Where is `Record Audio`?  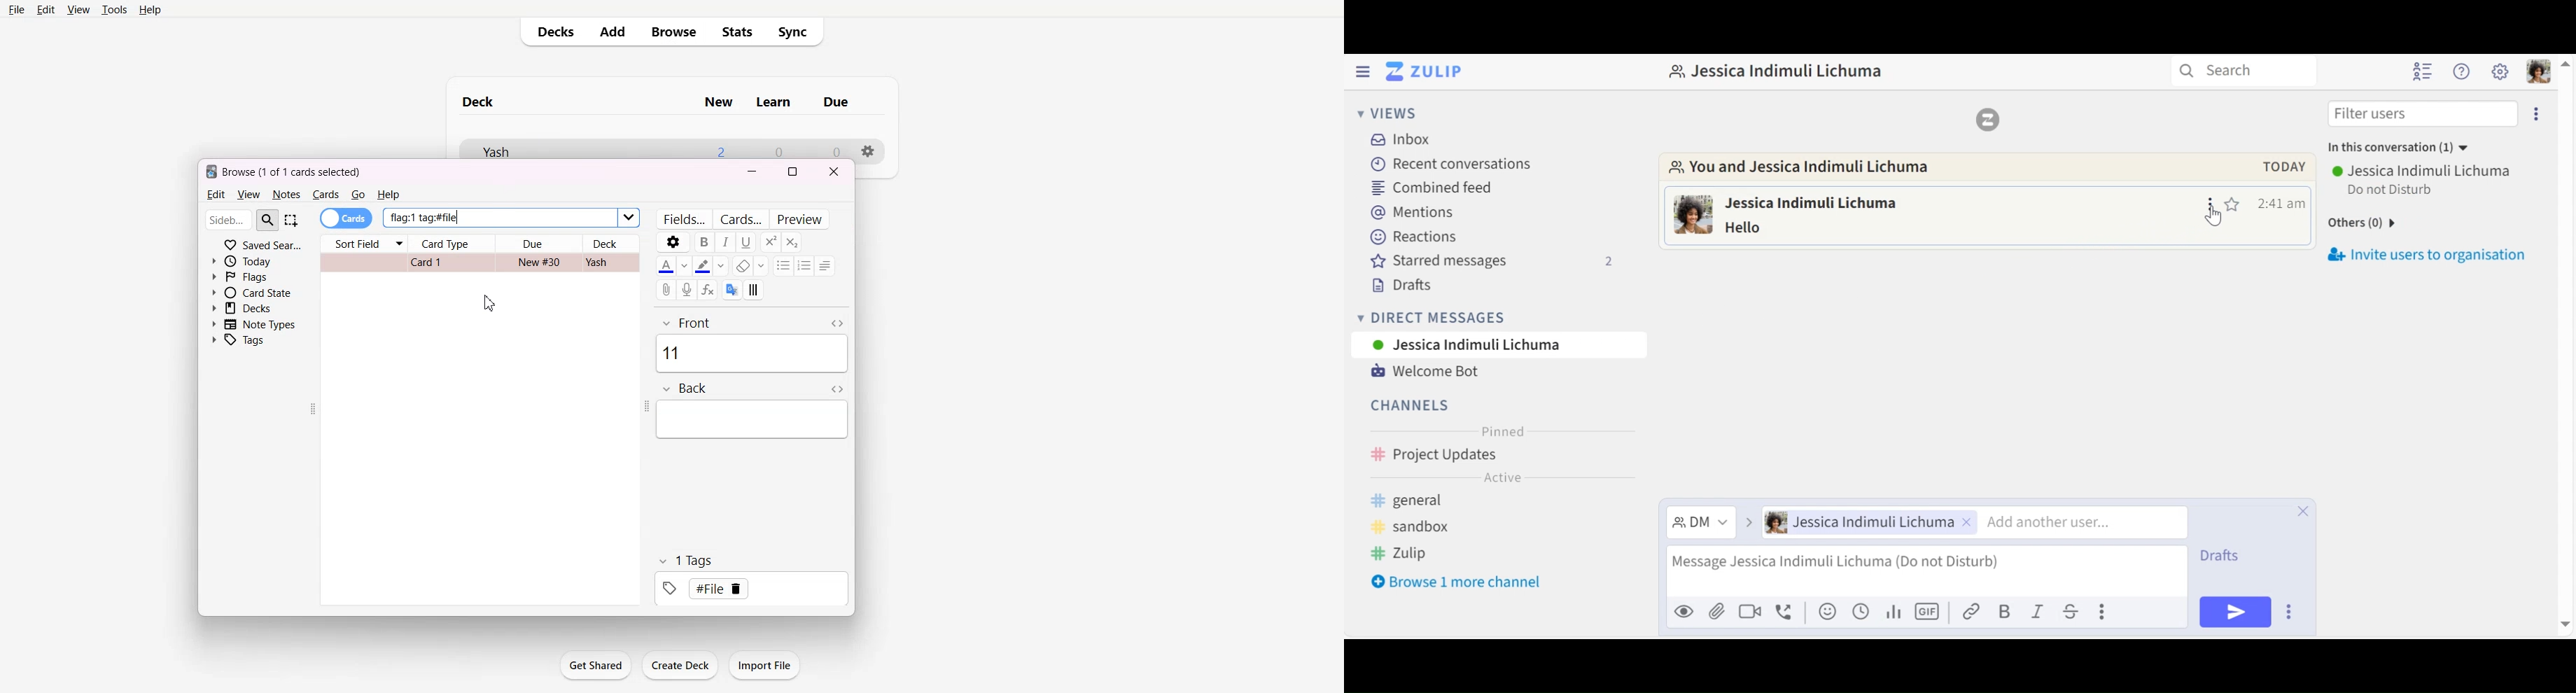
Record Audio is located at coordinates (689, 290).